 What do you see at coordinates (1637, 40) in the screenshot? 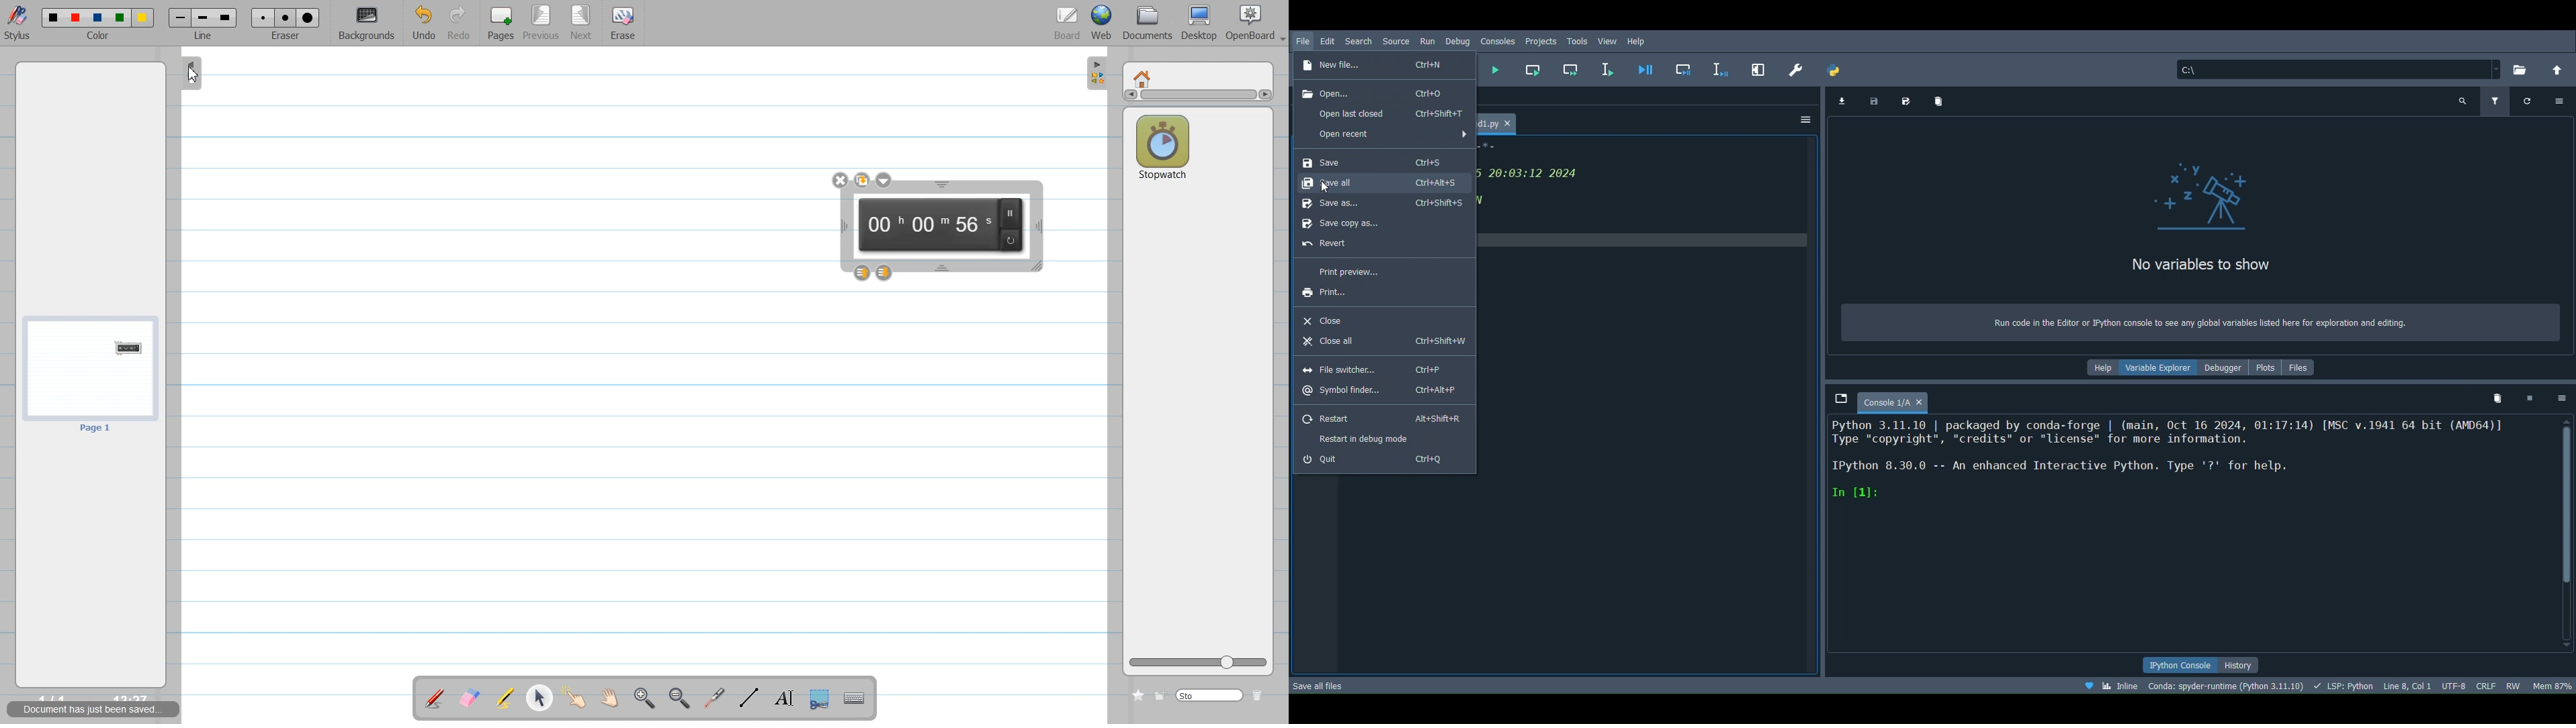
I see `Help` at bounding box center [1637, 40].